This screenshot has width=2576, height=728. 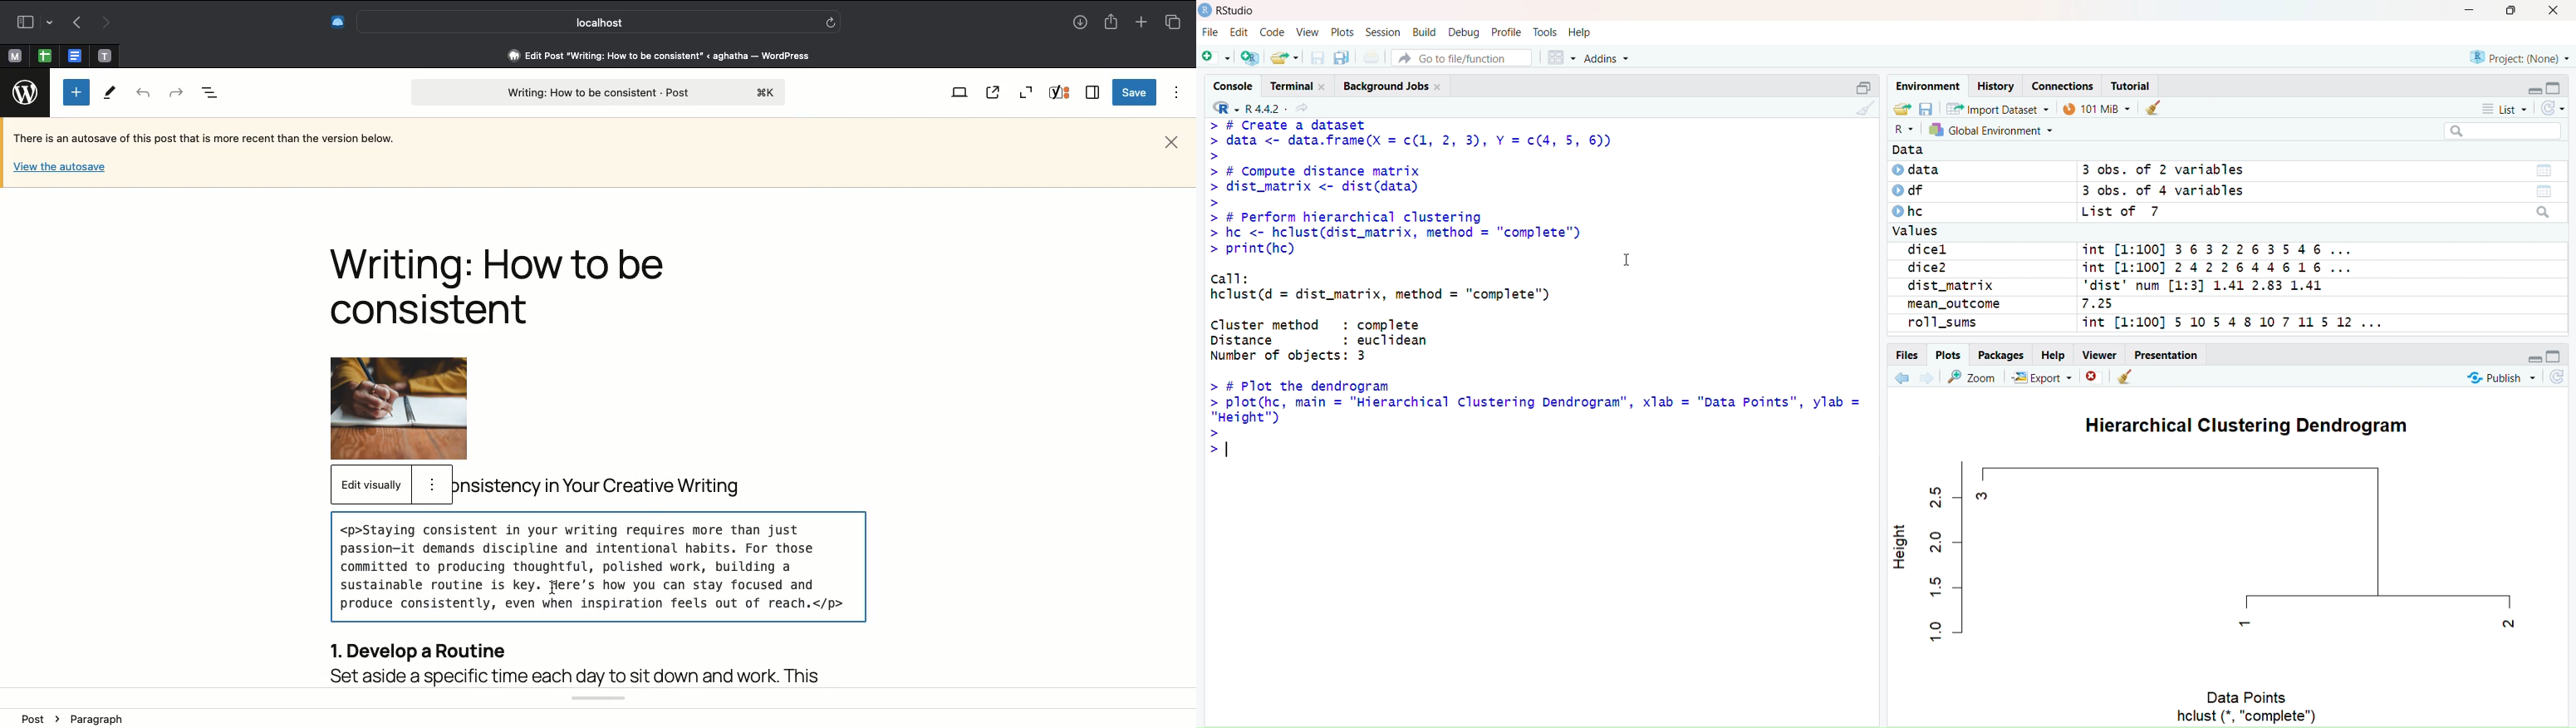 What do you see at coordinates (2472, 13) in the screenshot?
I see `Minimize` at bounding box center [2472, 13].